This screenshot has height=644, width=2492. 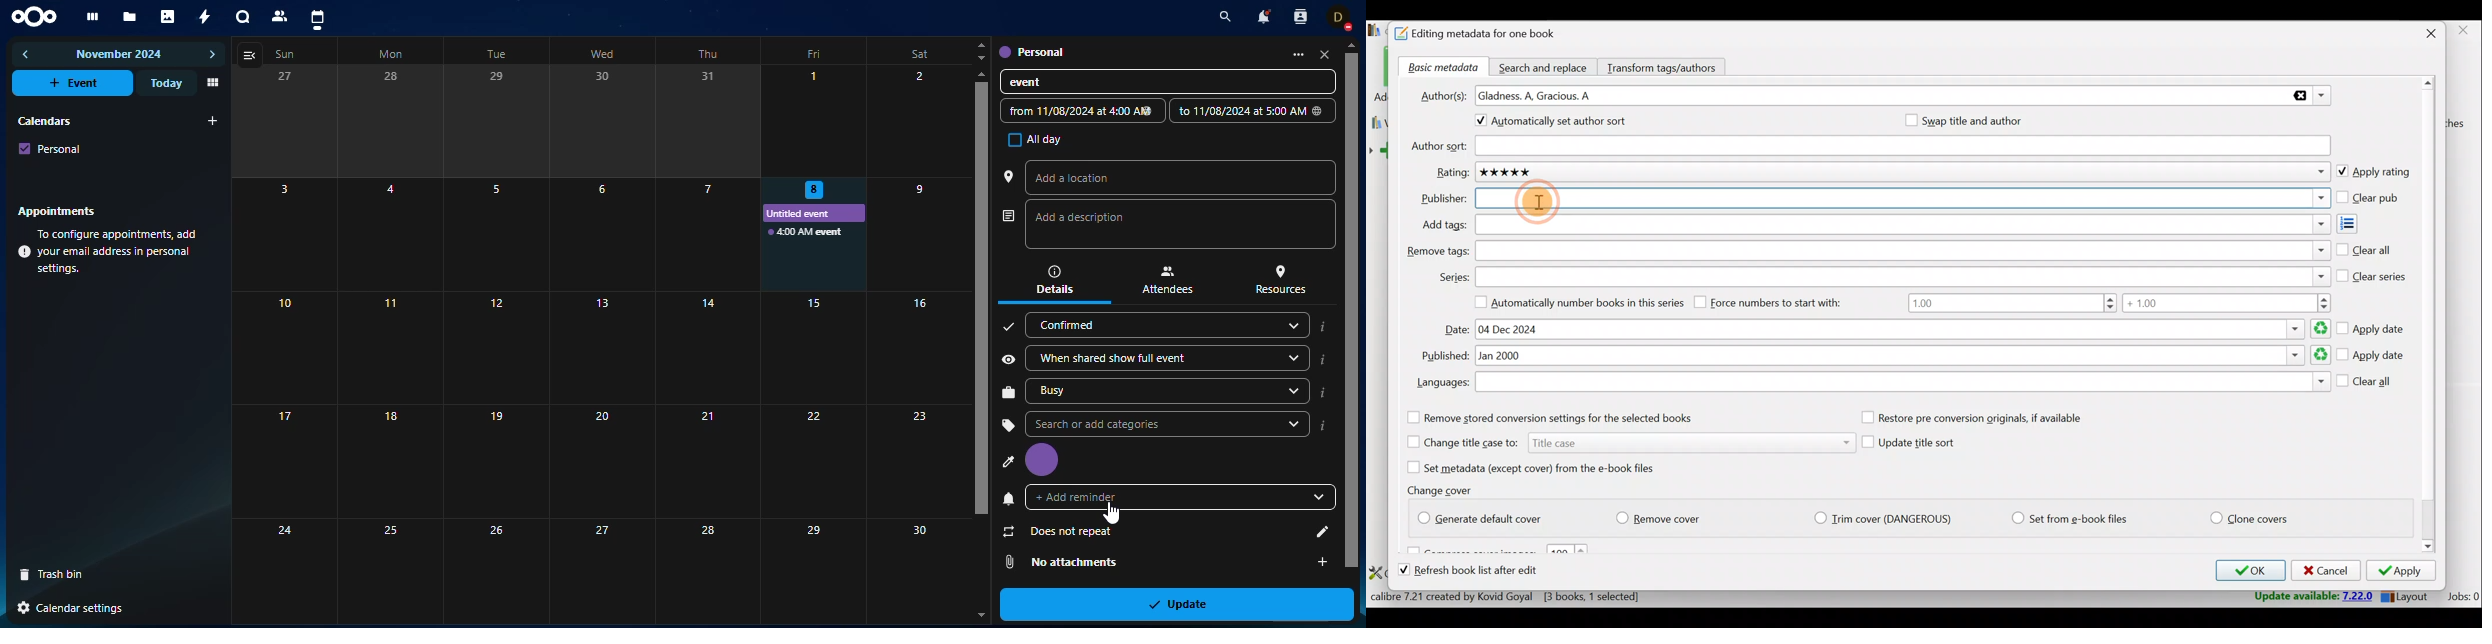 What do you see at coordinates (75, 83) in the screenshot?
I see `event` at bounding box center [75, 83].